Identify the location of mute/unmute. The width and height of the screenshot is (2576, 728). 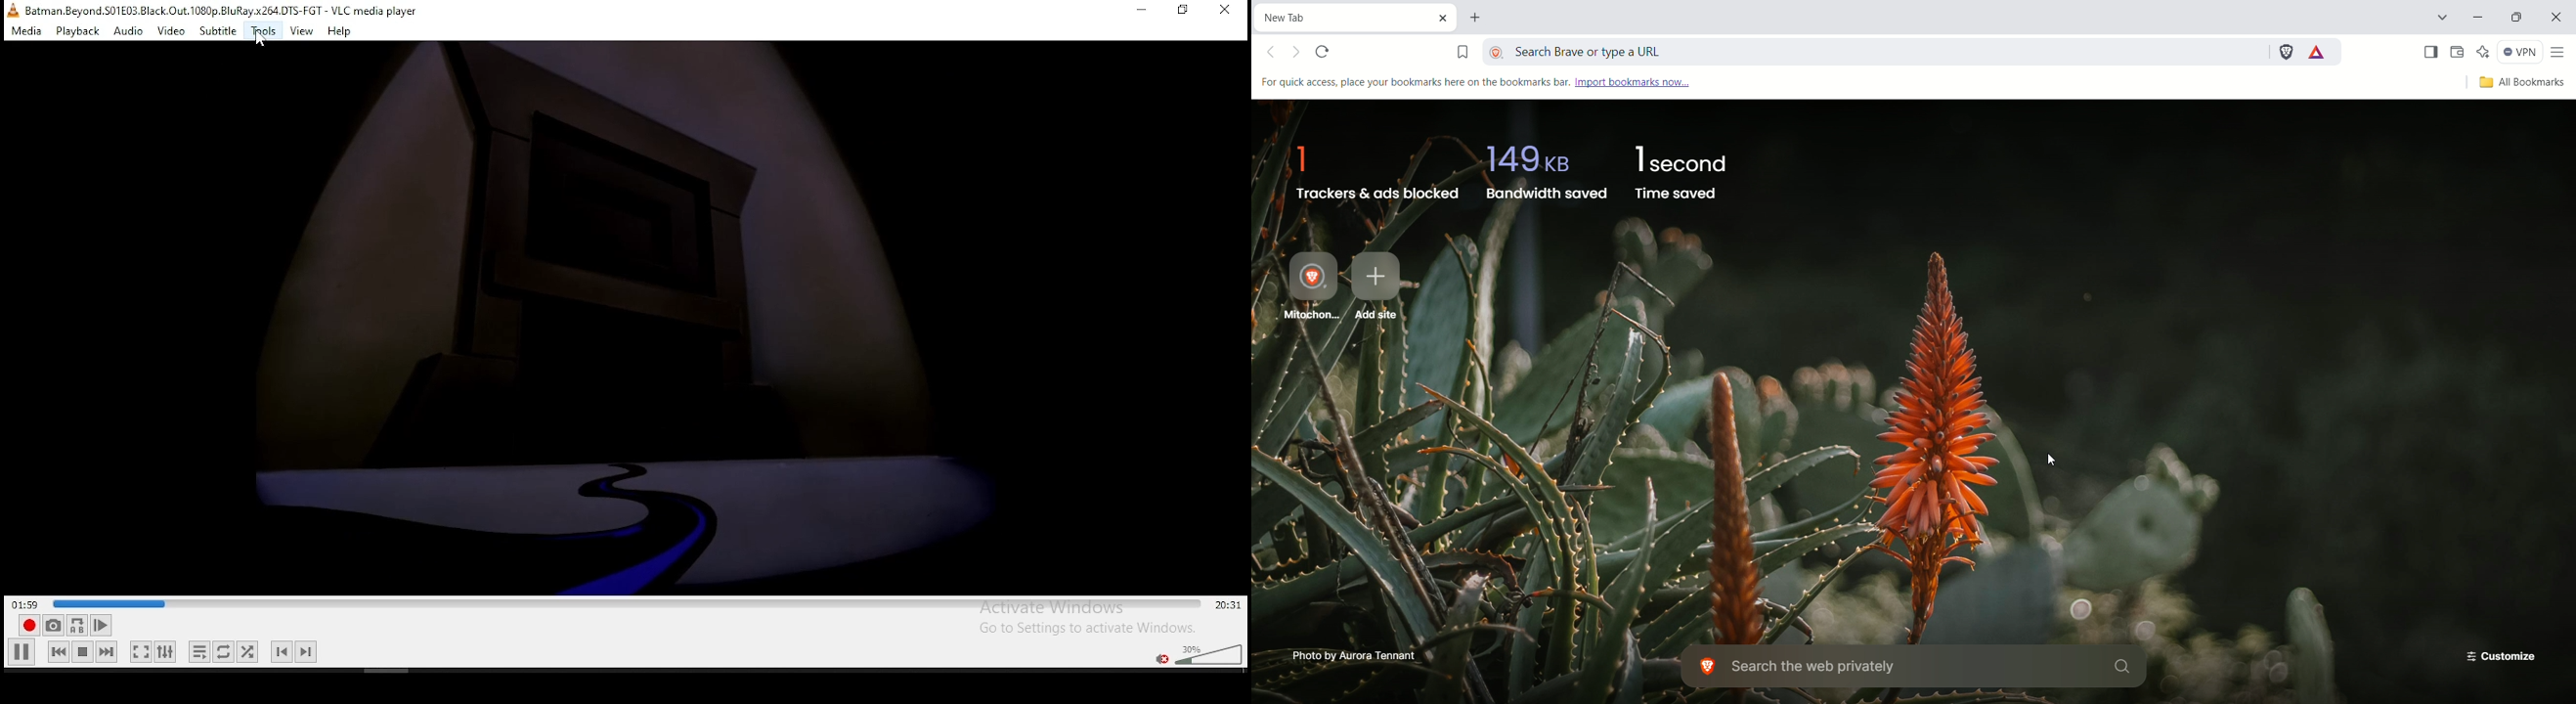
(1160, 658).